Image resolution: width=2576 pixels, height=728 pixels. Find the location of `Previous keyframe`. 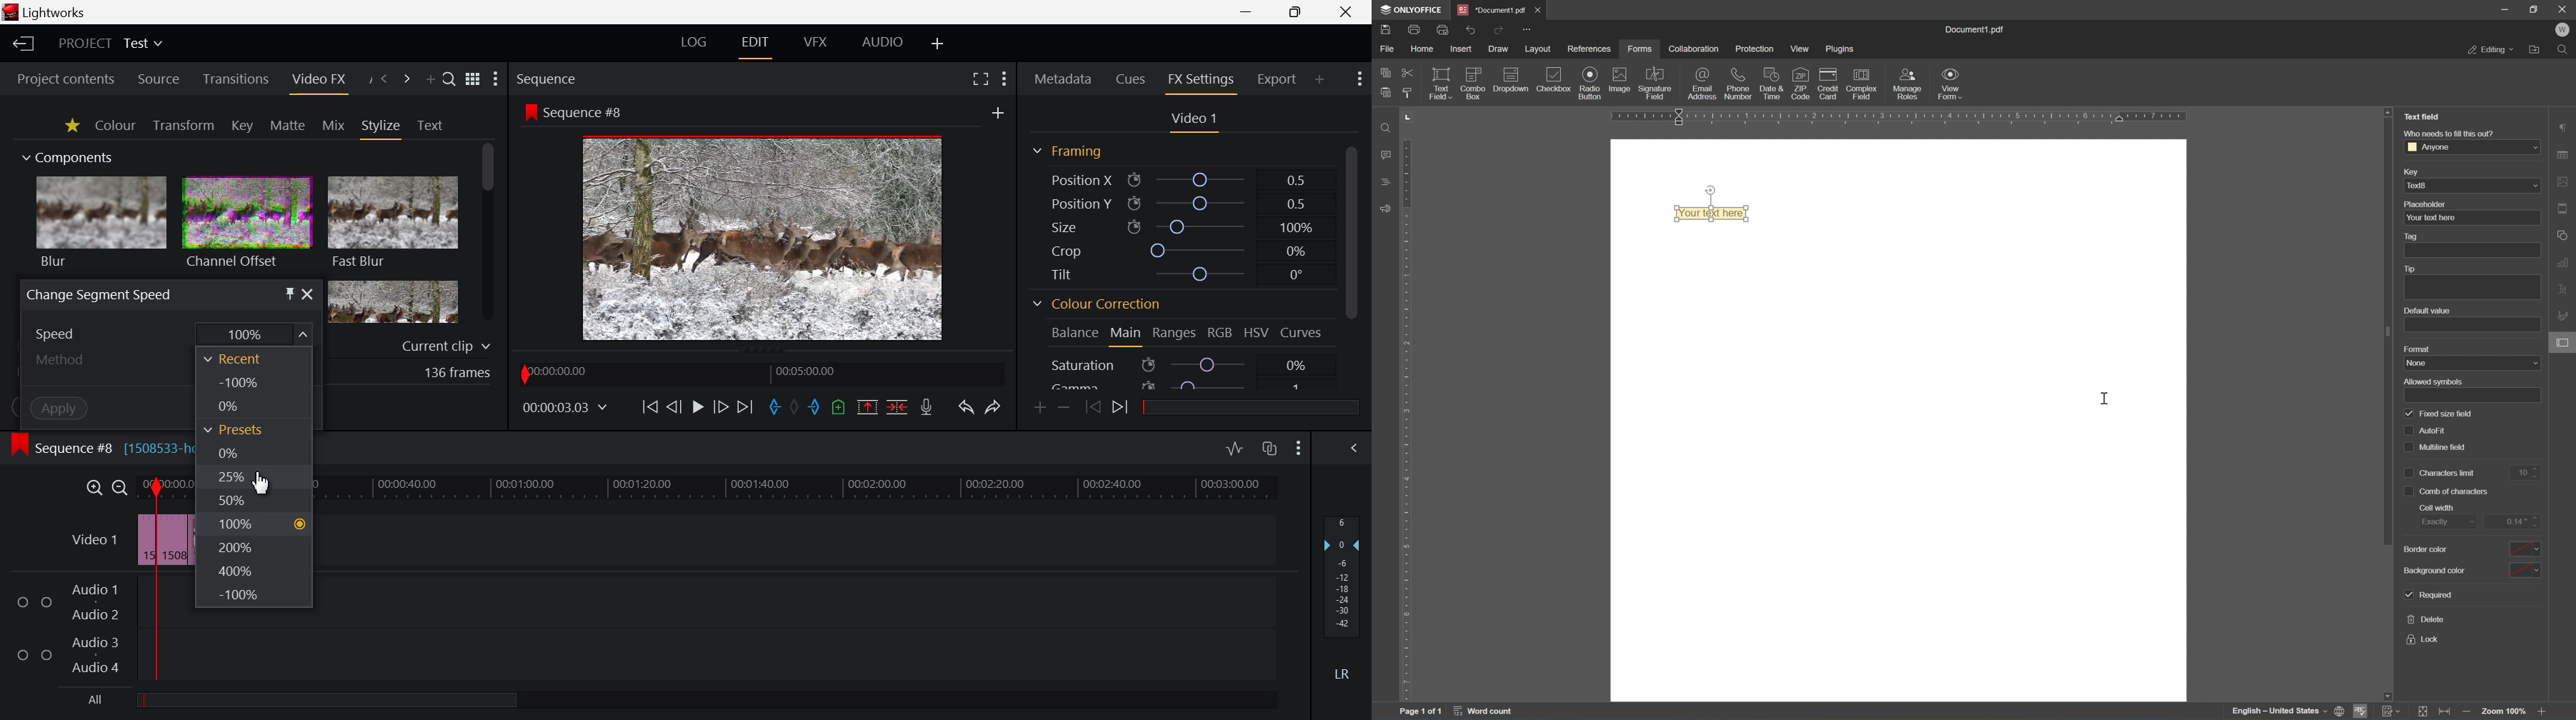

Previous keyframe is located at coordinates (1092, 408).